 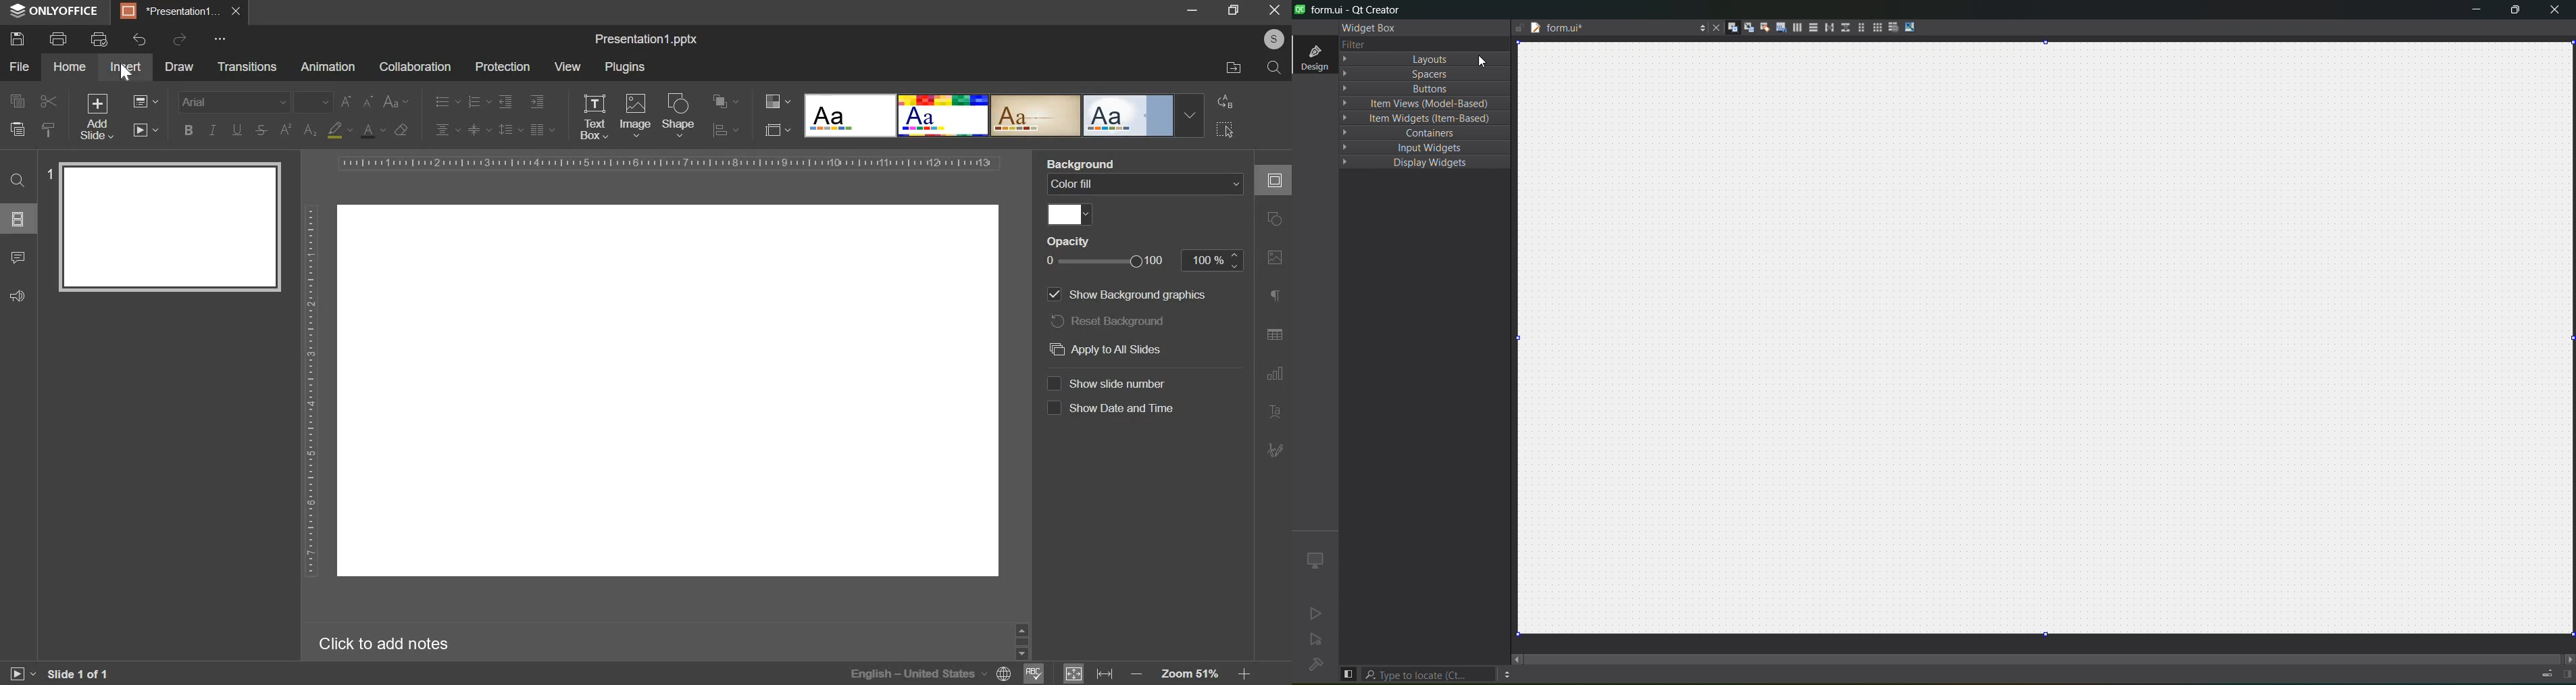 What do you see at coordinates (261, 130) in the screenshot?
I see `strikethrough` at bounding box center [261, 130].